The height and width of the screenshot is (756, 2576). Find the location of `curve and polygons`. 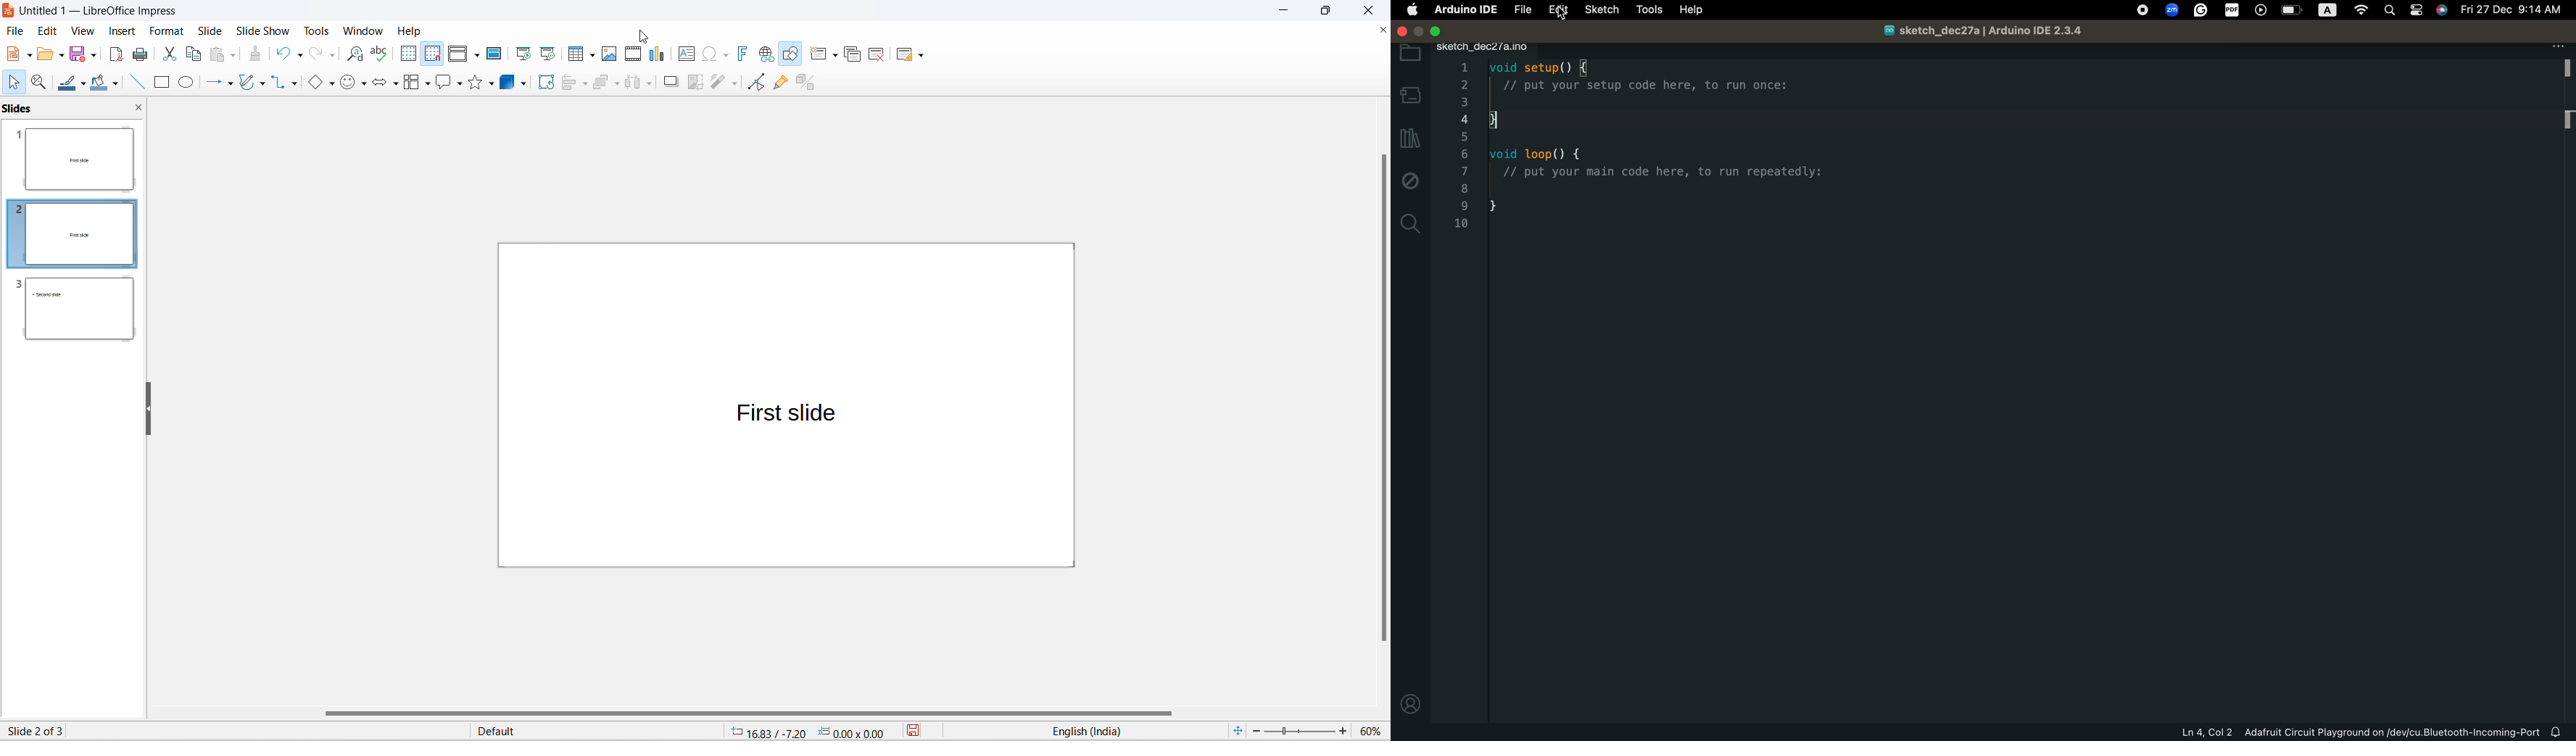

curve and polygons is located at coordinates (247, 84).